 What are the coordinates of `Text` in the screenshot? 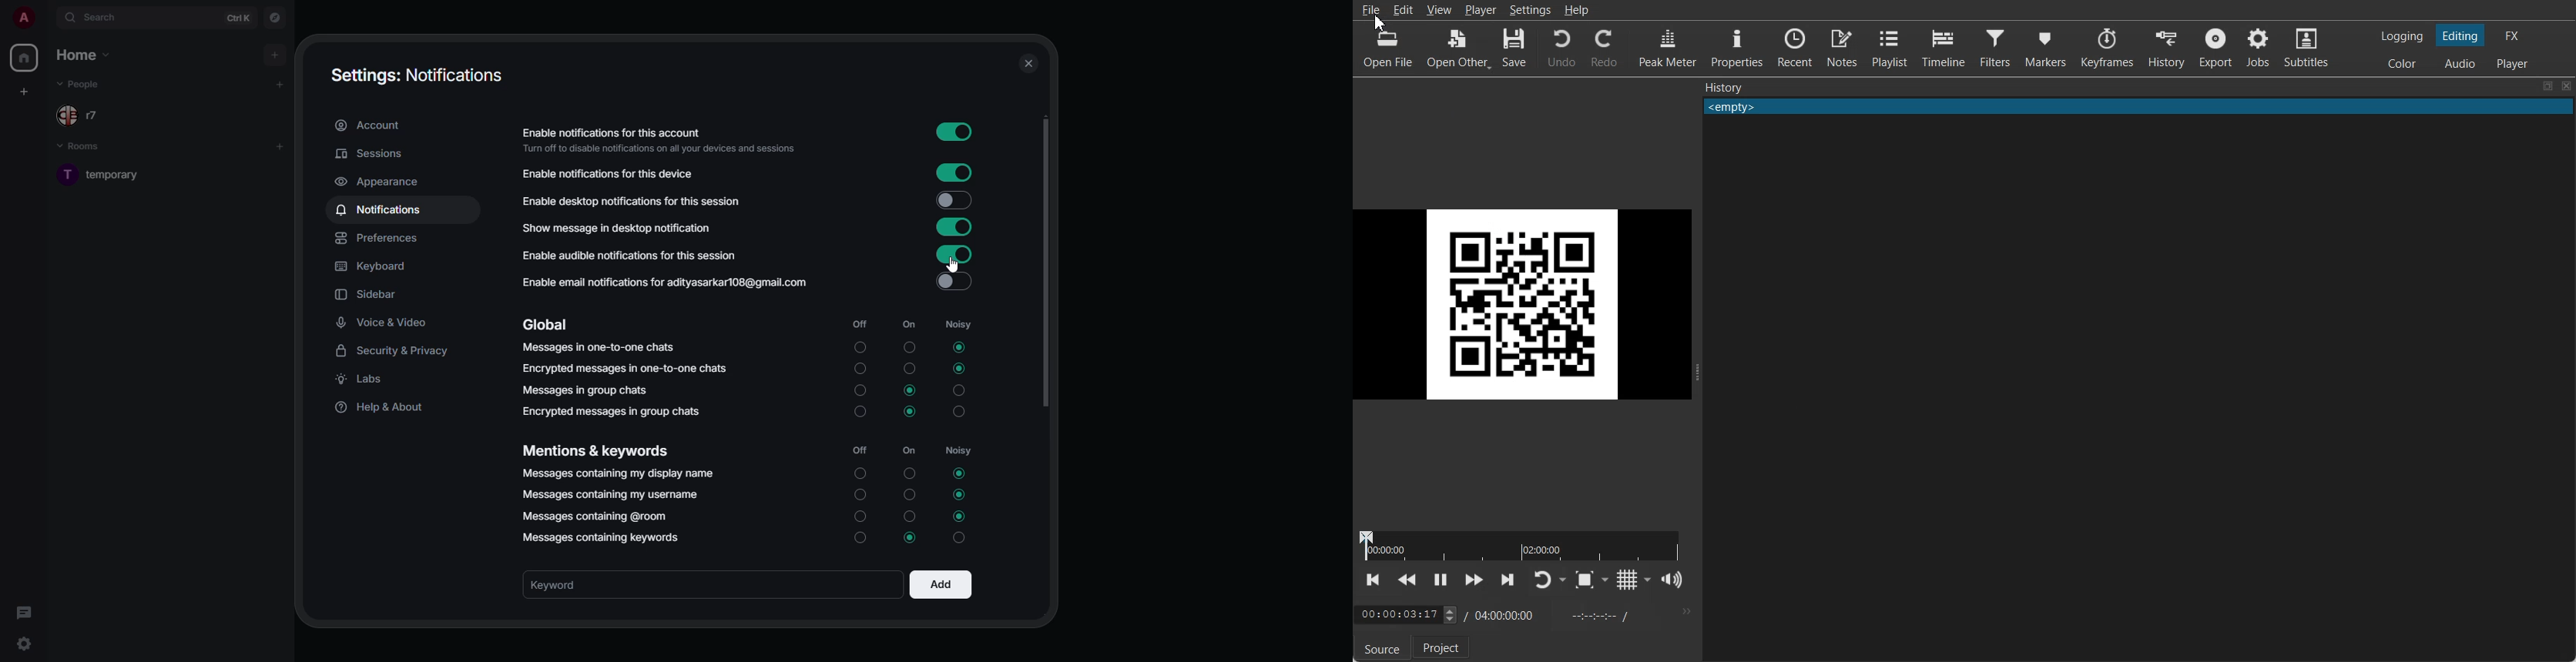 It's located at (2138, 107).